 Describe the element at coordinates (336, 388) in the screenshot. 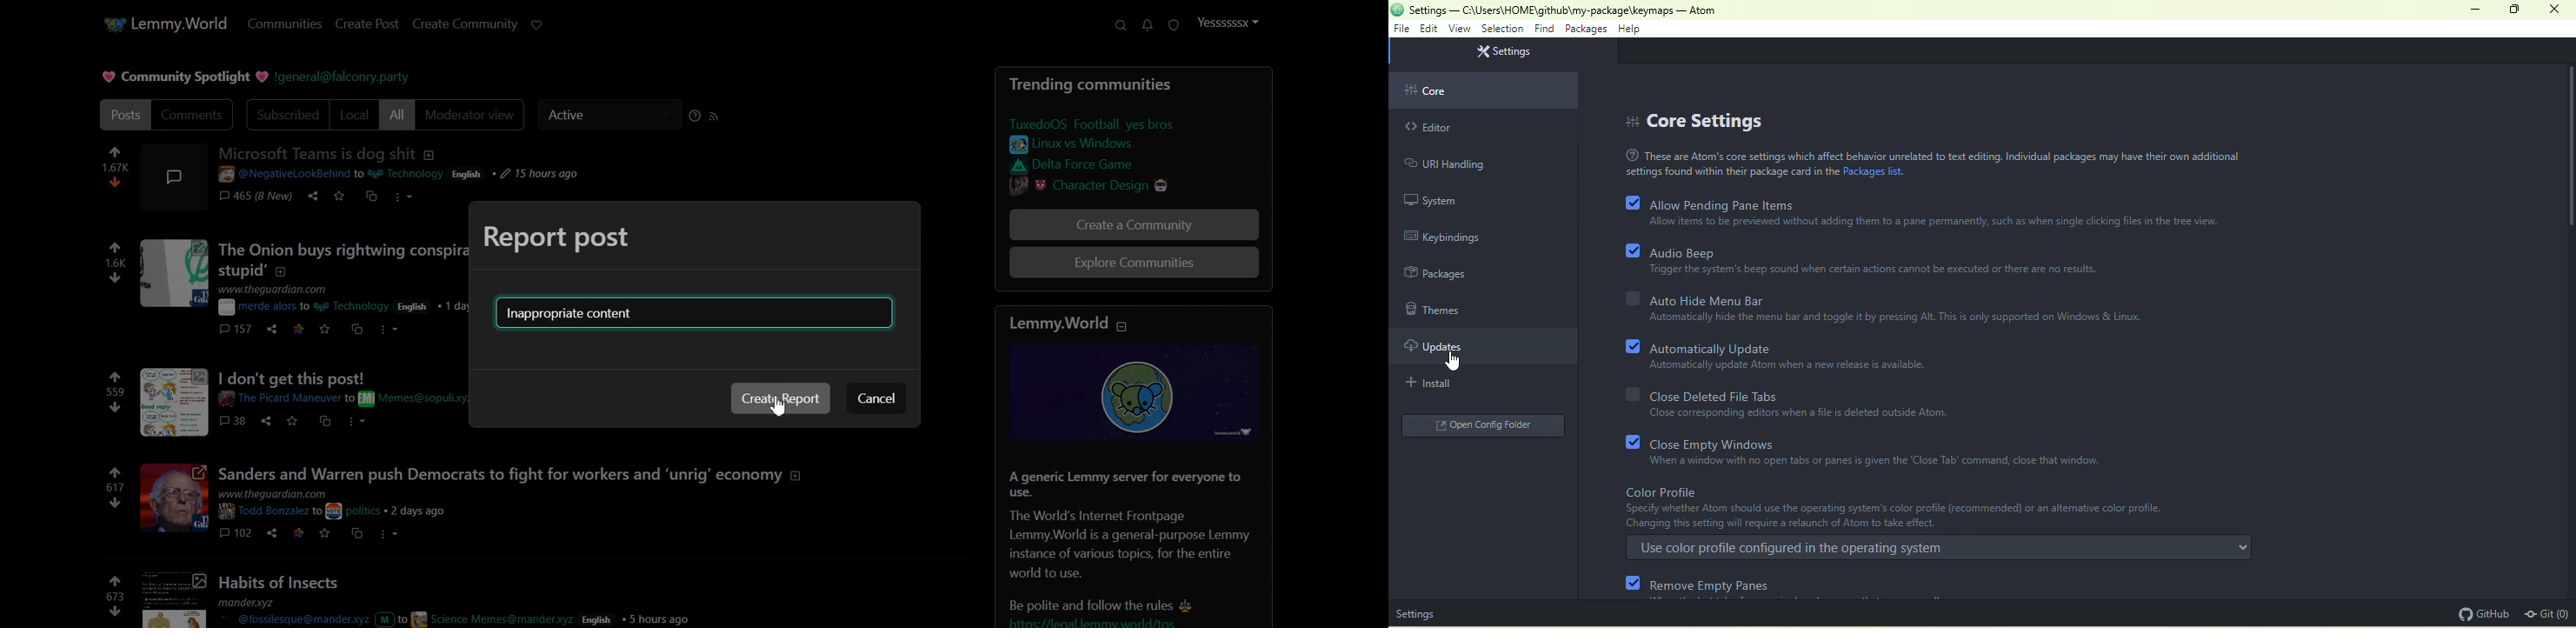

I see `` at that location.